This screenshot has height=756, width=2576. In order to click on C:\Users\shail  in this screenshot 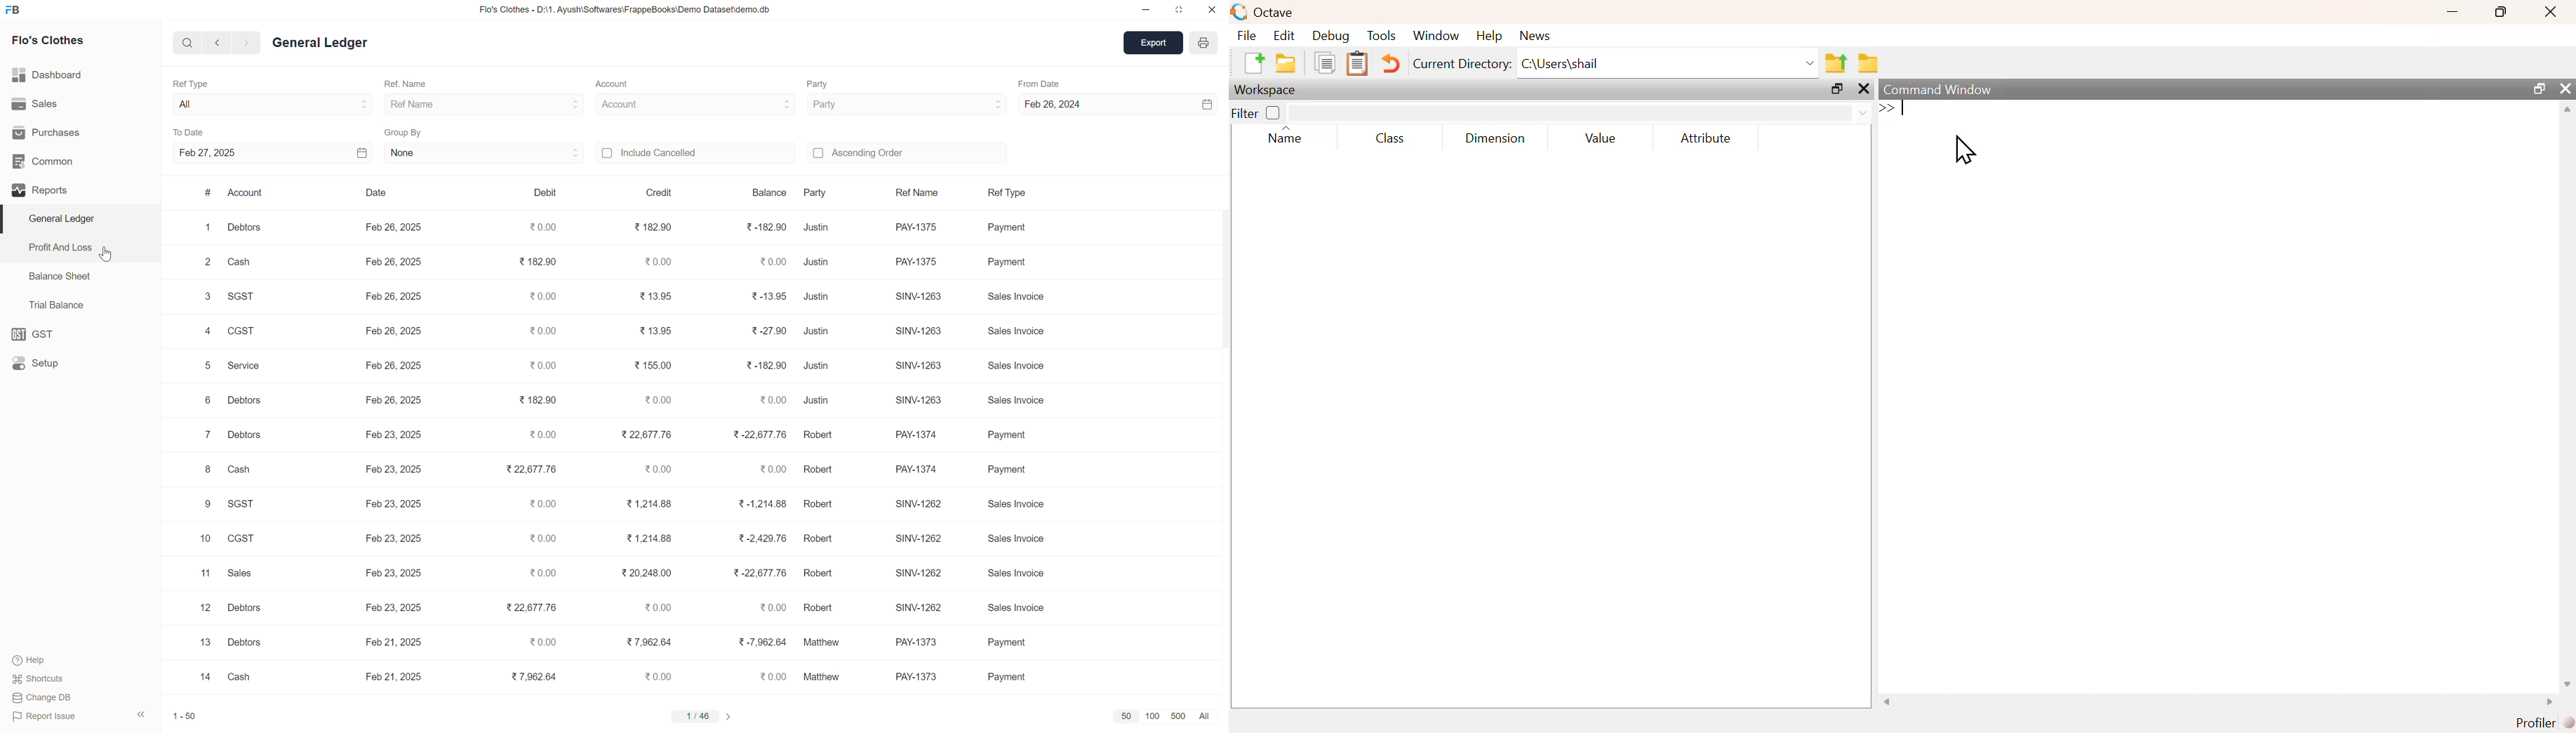, I will do `click(1669, 62)`.